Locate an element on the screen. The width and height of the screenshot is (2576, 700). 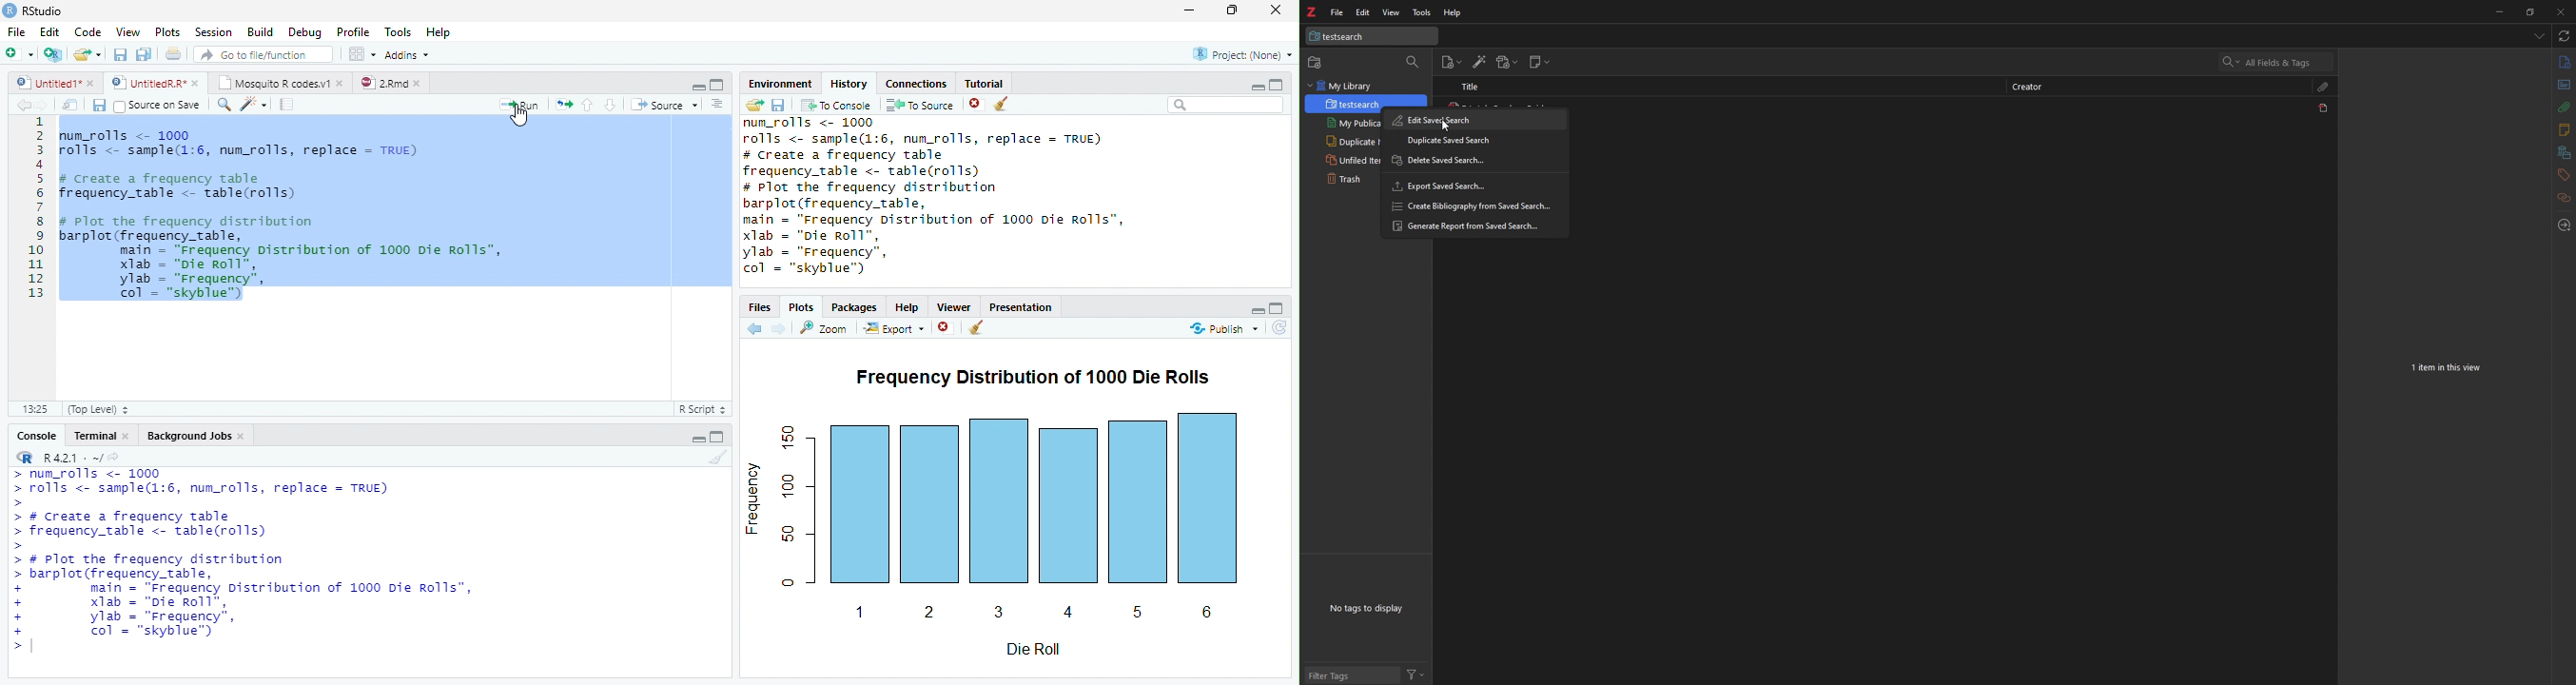
Save File is located at coordinates (779, 105).